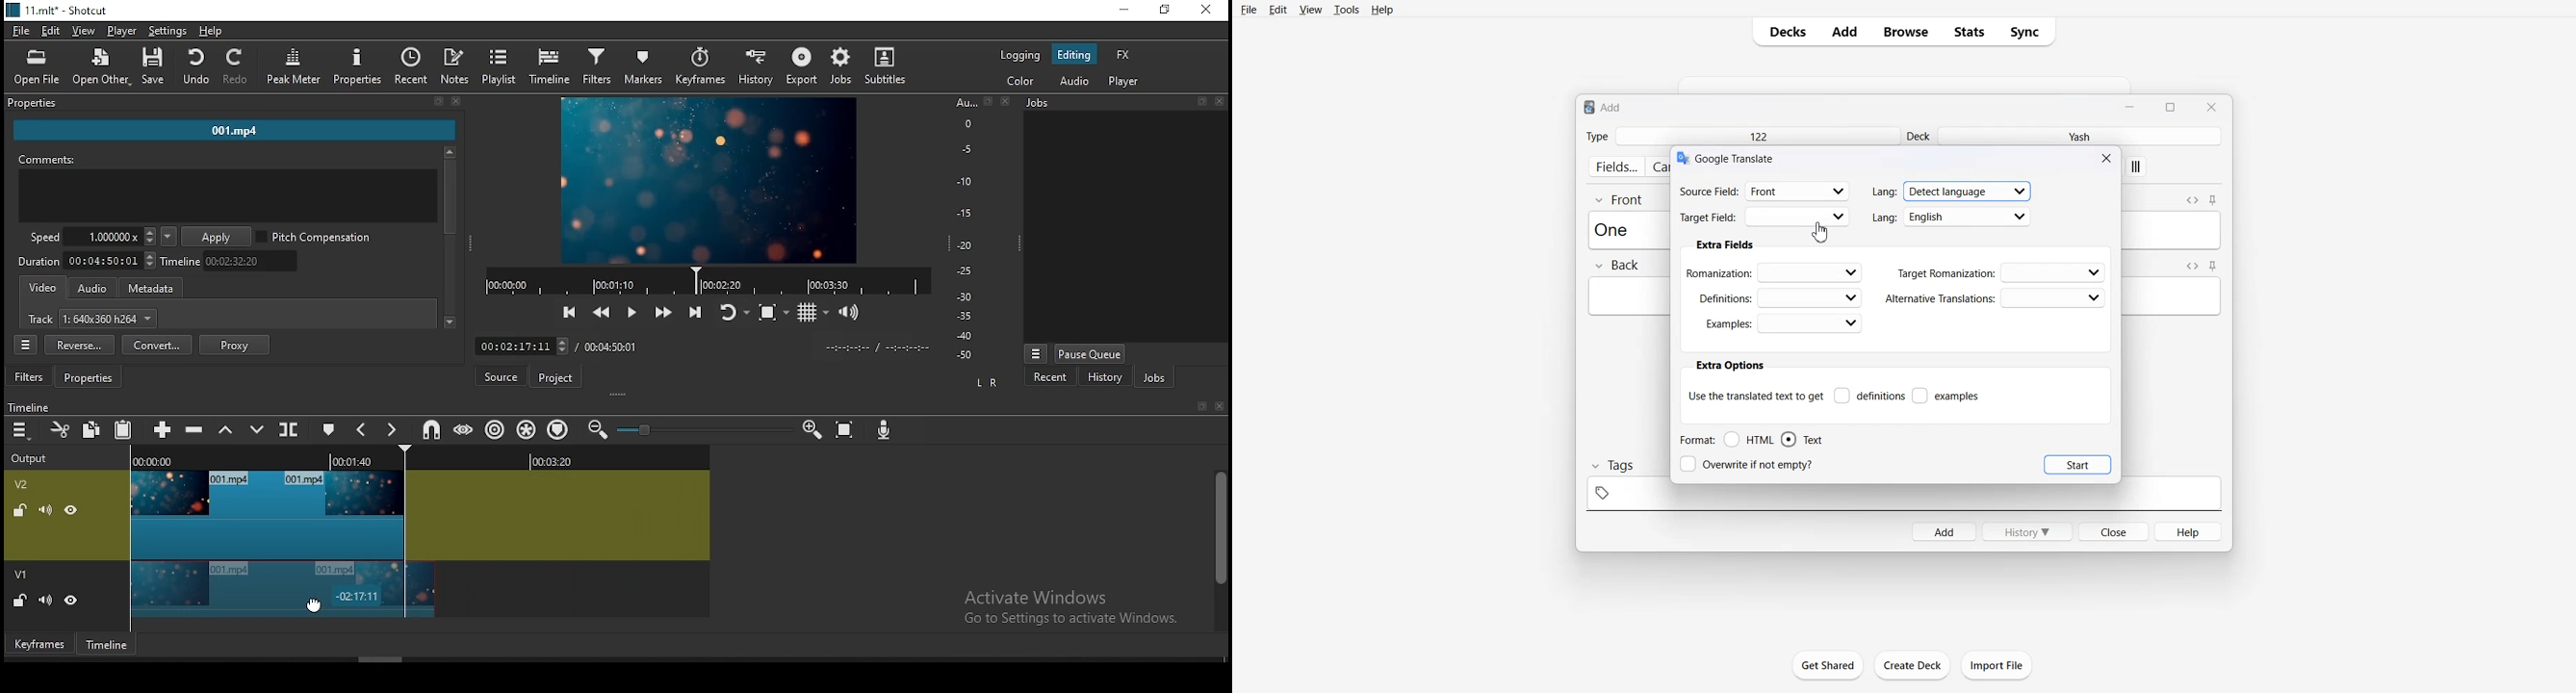 This screenshot has width=2576, height=700. Describe the element at coordinates (1952, 217) in the screenshot. I see `language` at that location.